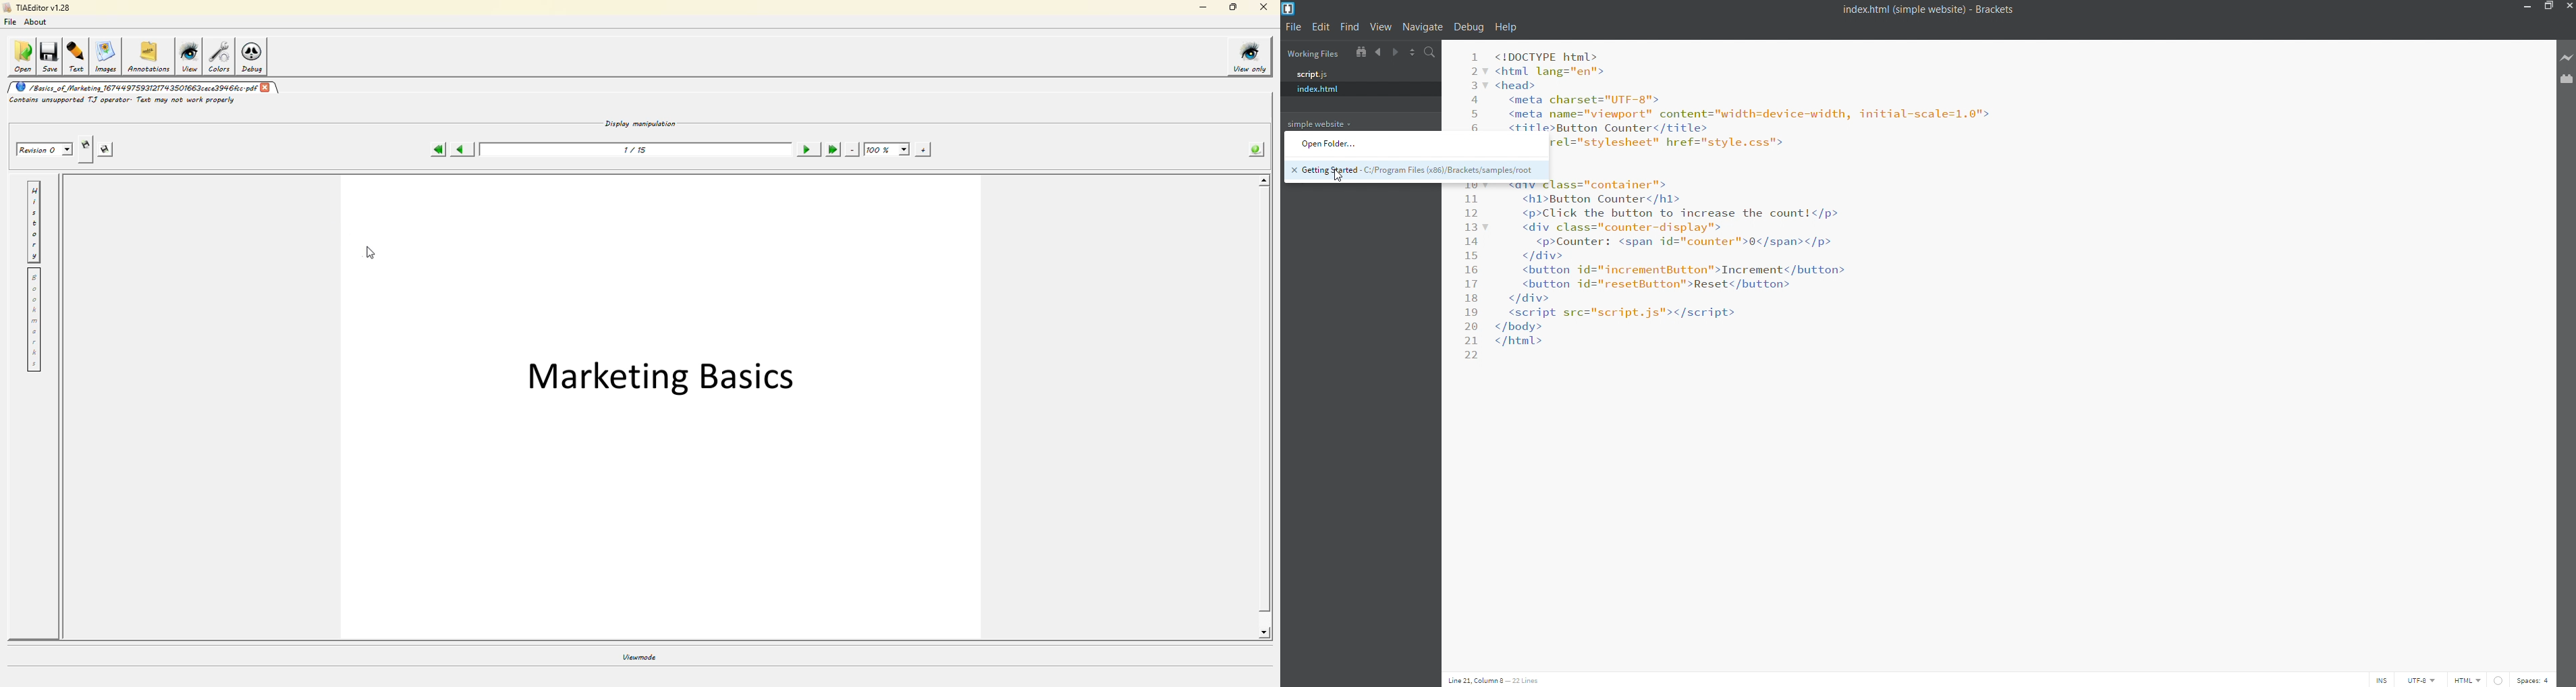 Image resolution: width=2576 pixels, height=700 pixels. Describe the element at coordinates (2567, 80) in the screenshot. I see `extension manager` at that location.